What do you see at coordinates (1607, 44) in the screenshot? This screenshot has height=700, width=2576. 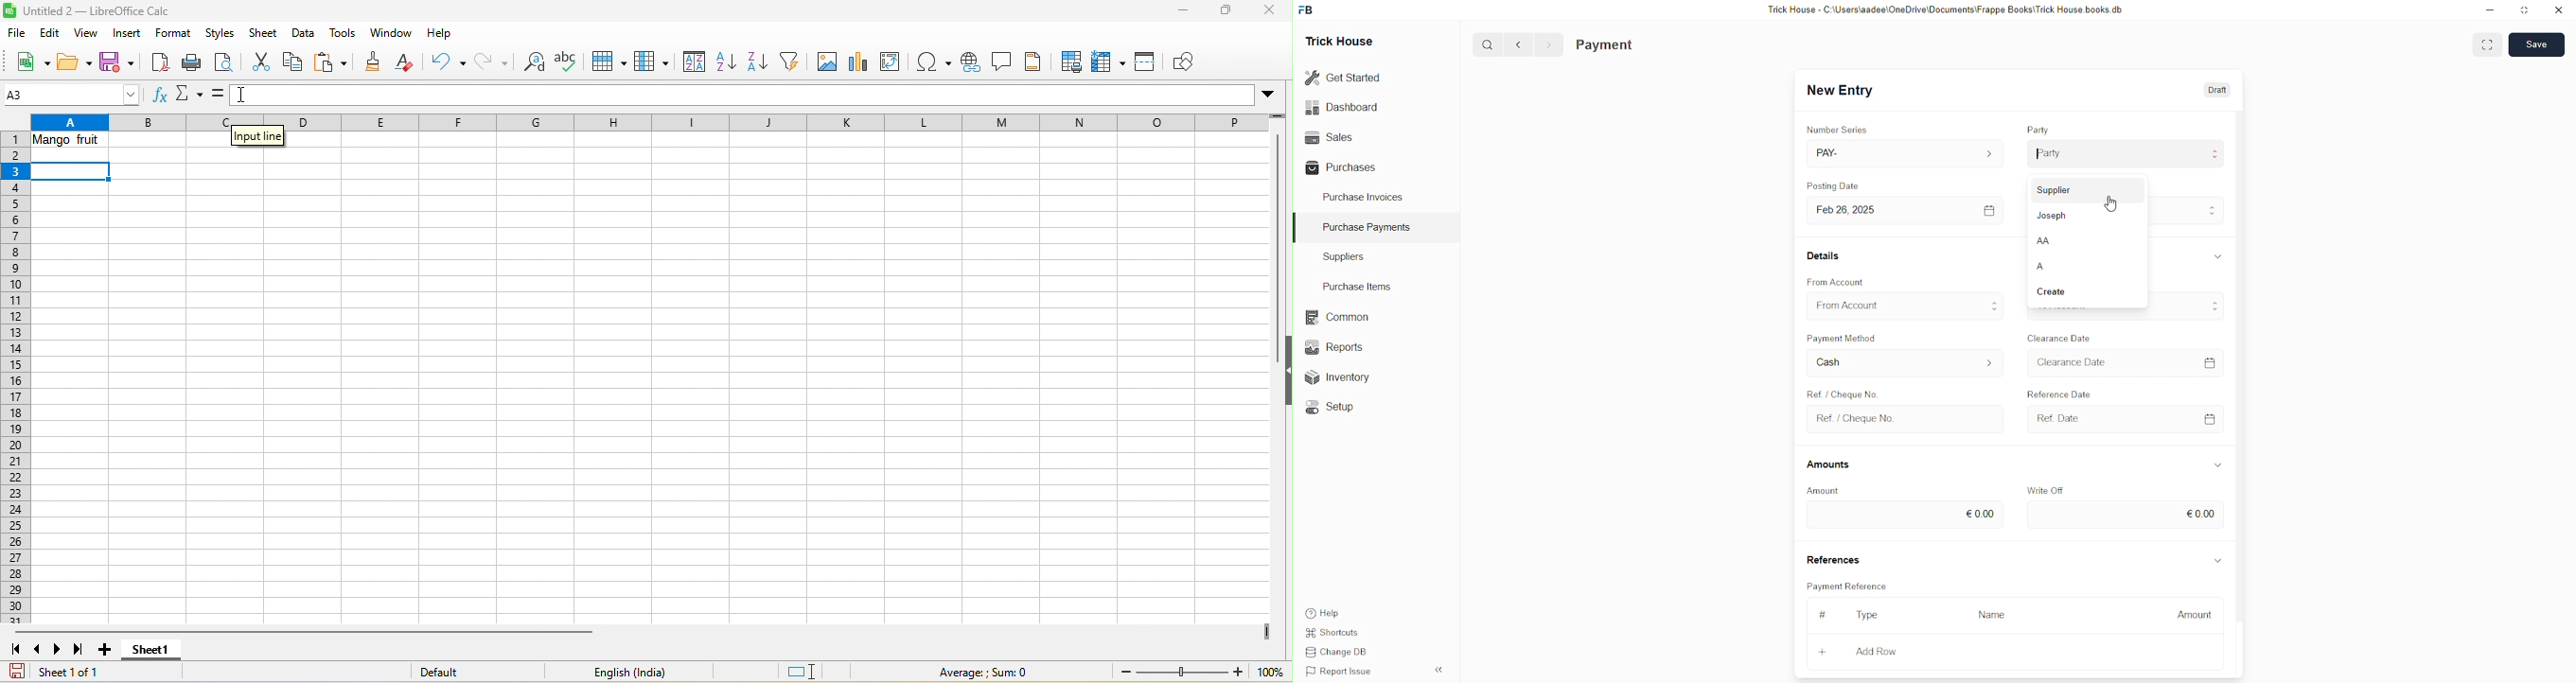 I see `Payment` at bounding box center [1607, 44].